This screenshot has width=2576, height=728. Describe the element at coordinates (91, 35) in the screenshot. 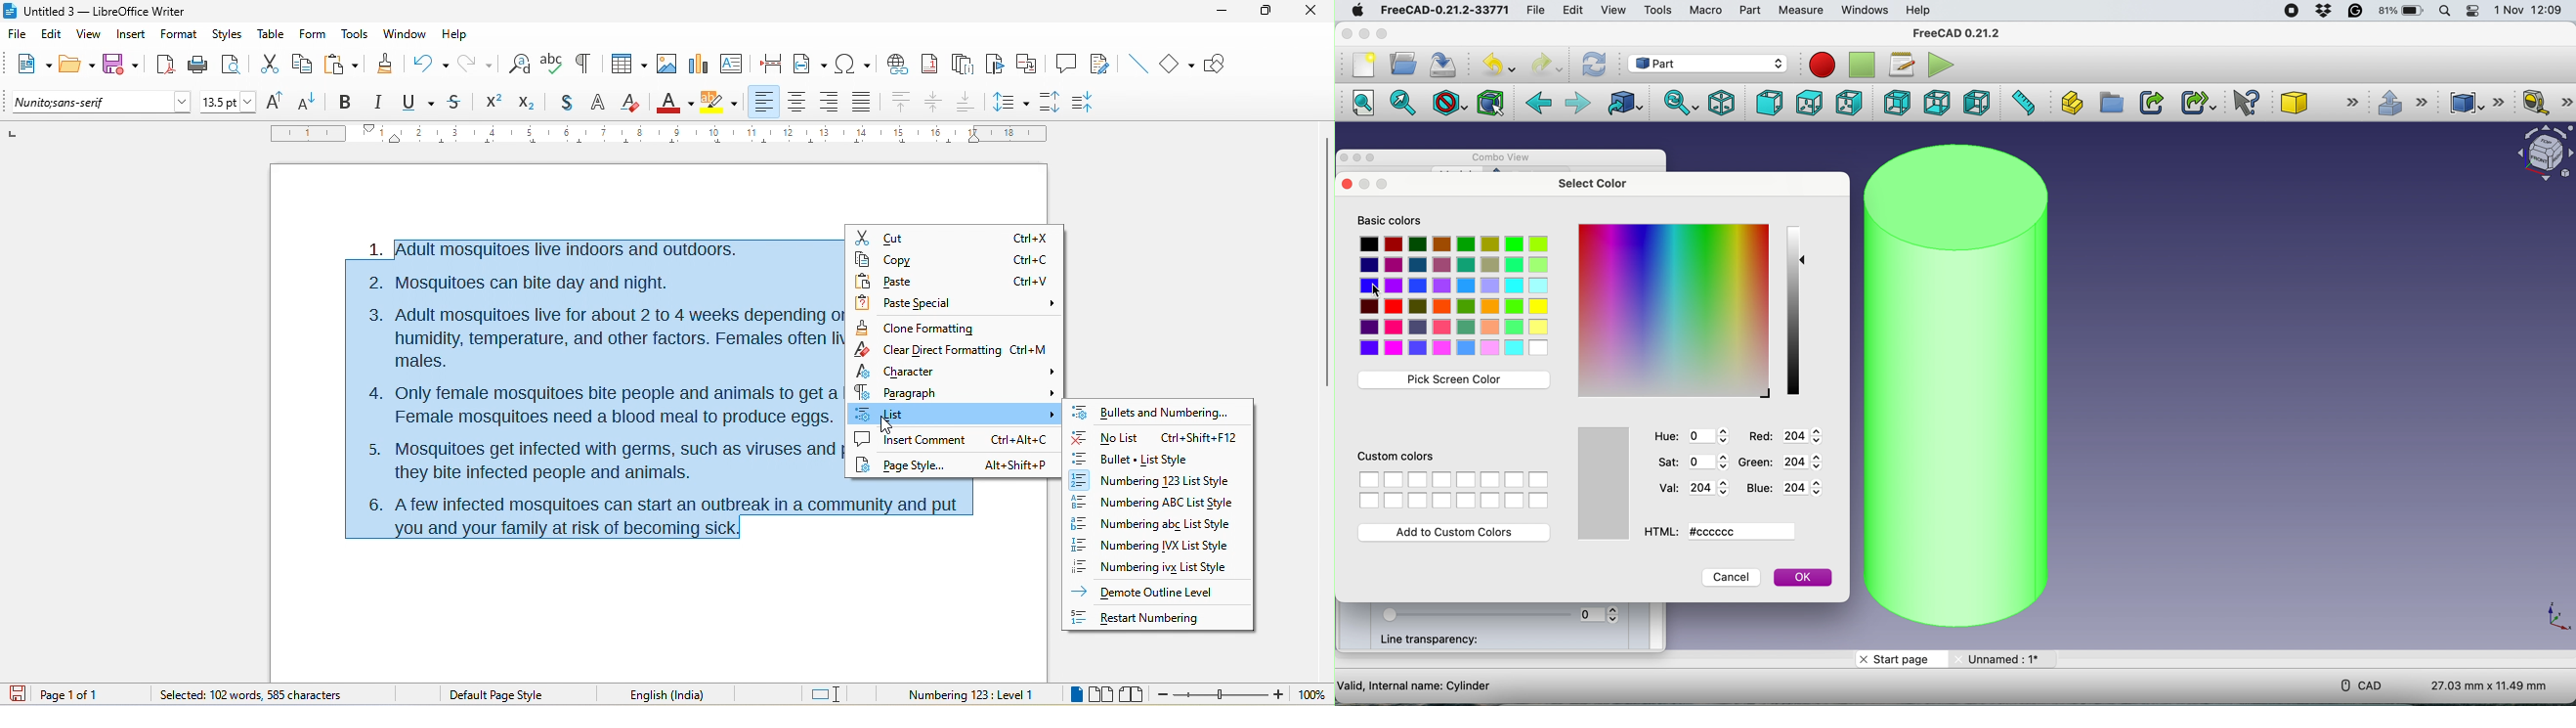

I see `view` at that location.